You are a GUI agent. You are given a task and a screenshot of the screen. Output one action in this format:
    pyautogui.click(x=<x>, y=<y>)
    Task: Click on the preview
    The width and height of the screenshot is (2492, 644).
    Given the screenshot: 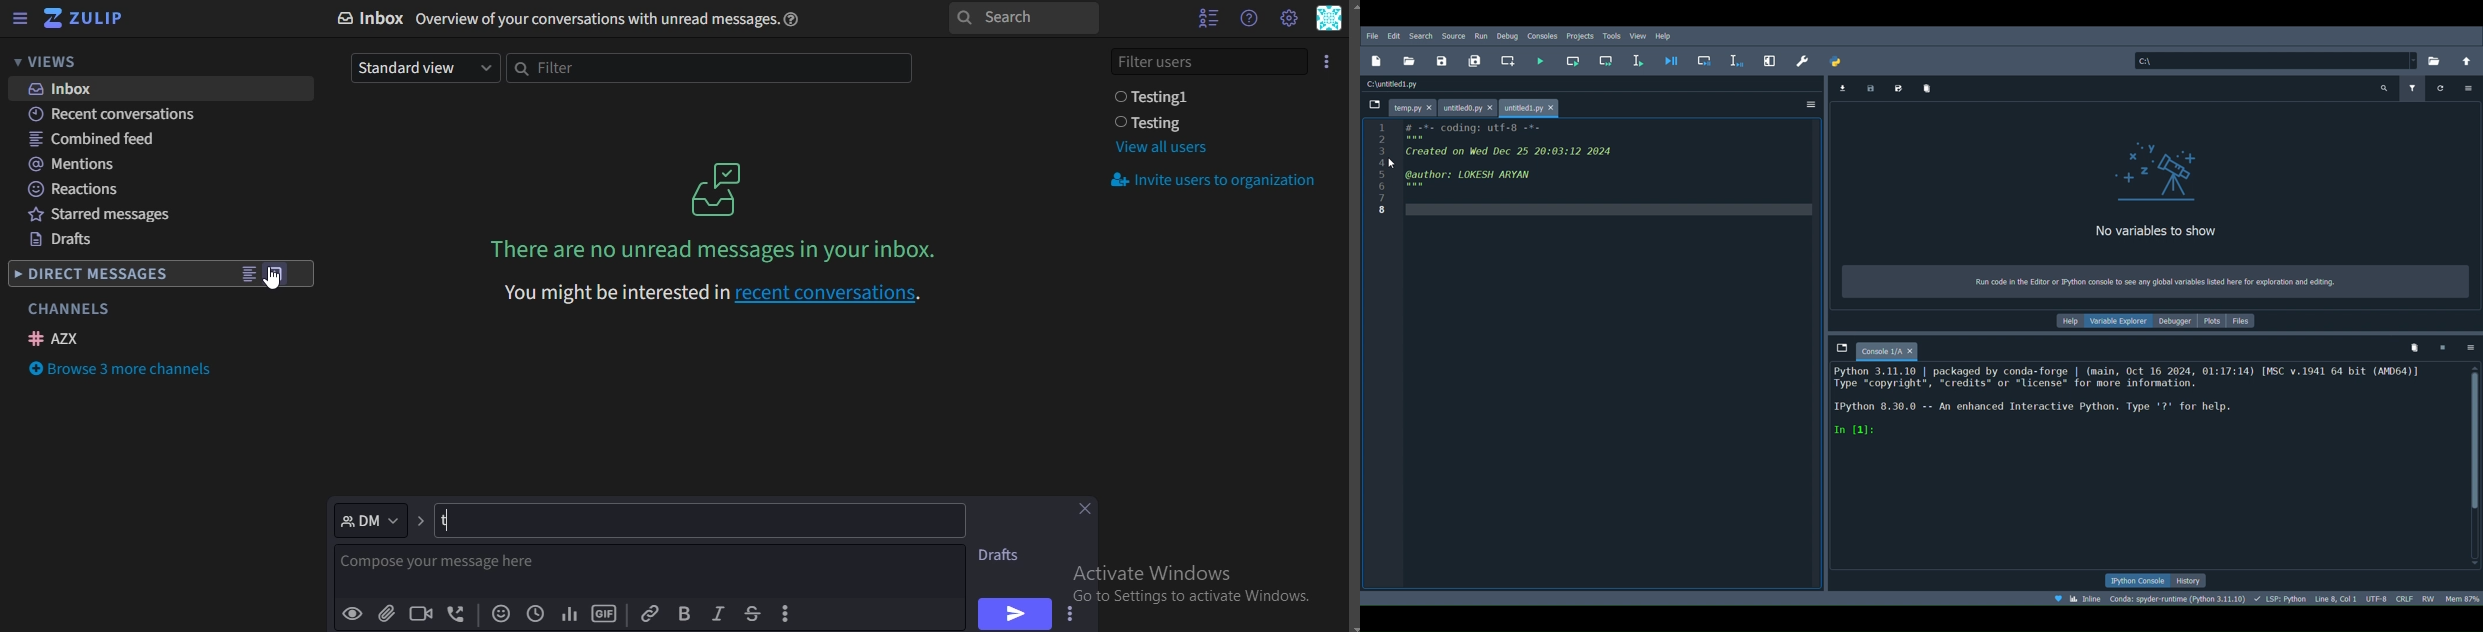 What is the action you would take?
    pyautogui.click(x=353, y=614)
    